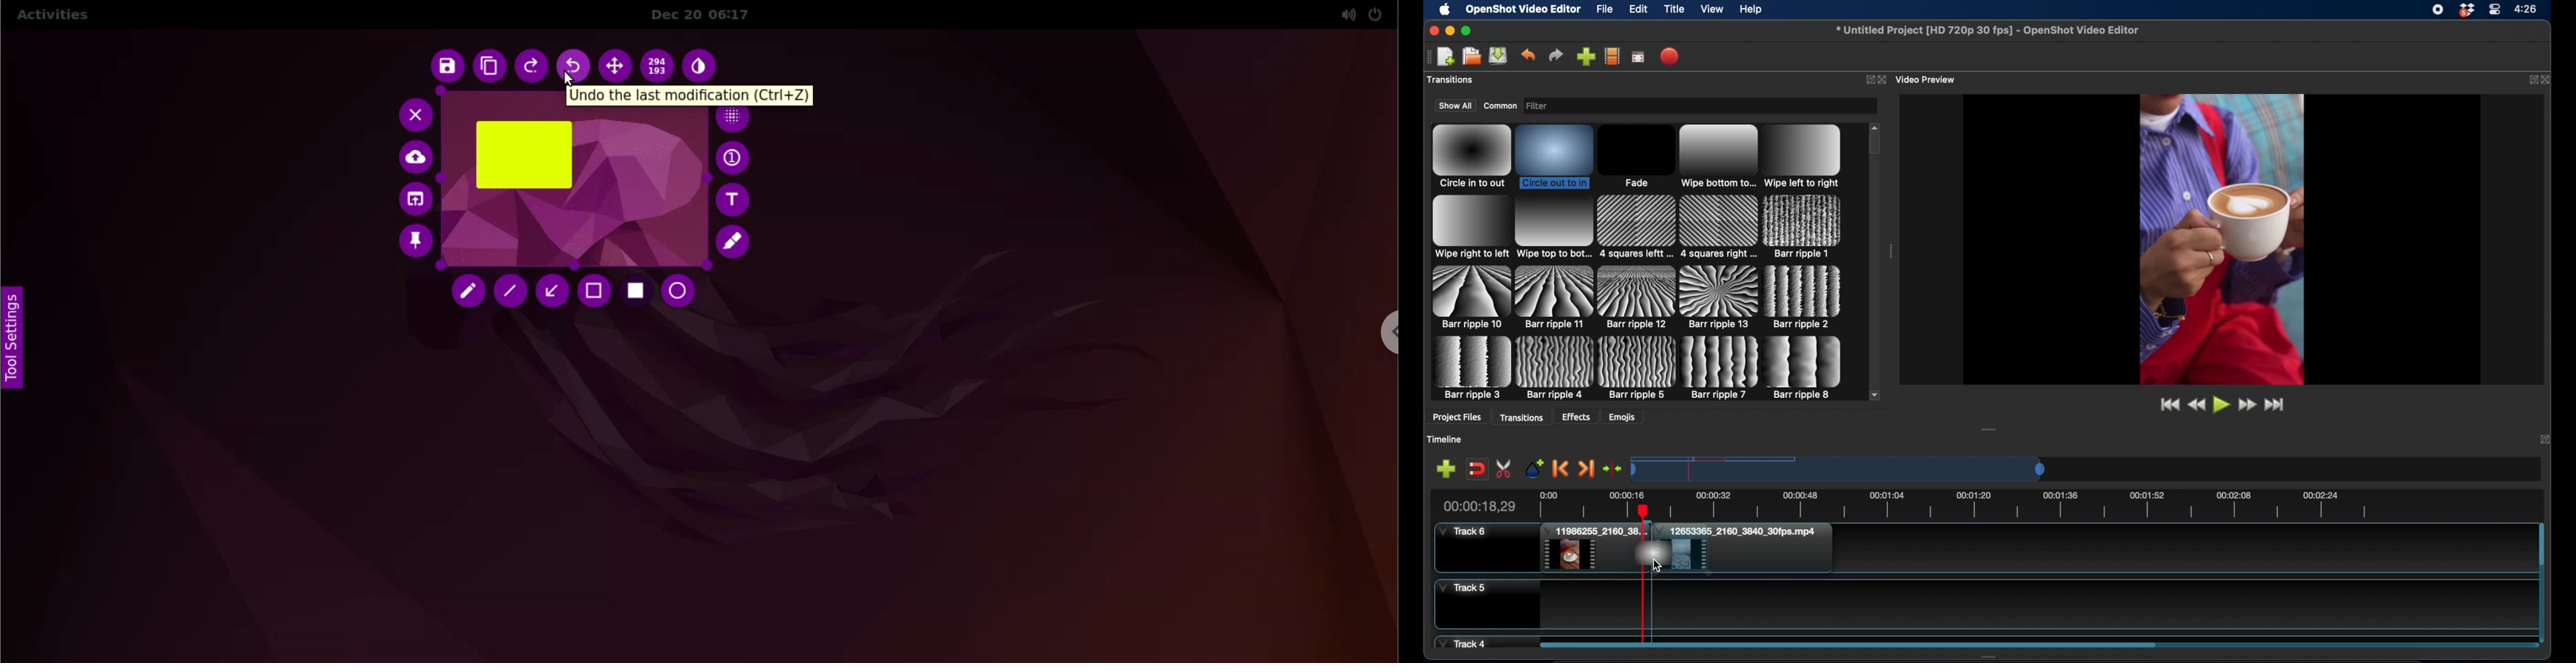  Describe the element at coordinates (2196, 405) in the screenshot. I see `rewind` at that location.